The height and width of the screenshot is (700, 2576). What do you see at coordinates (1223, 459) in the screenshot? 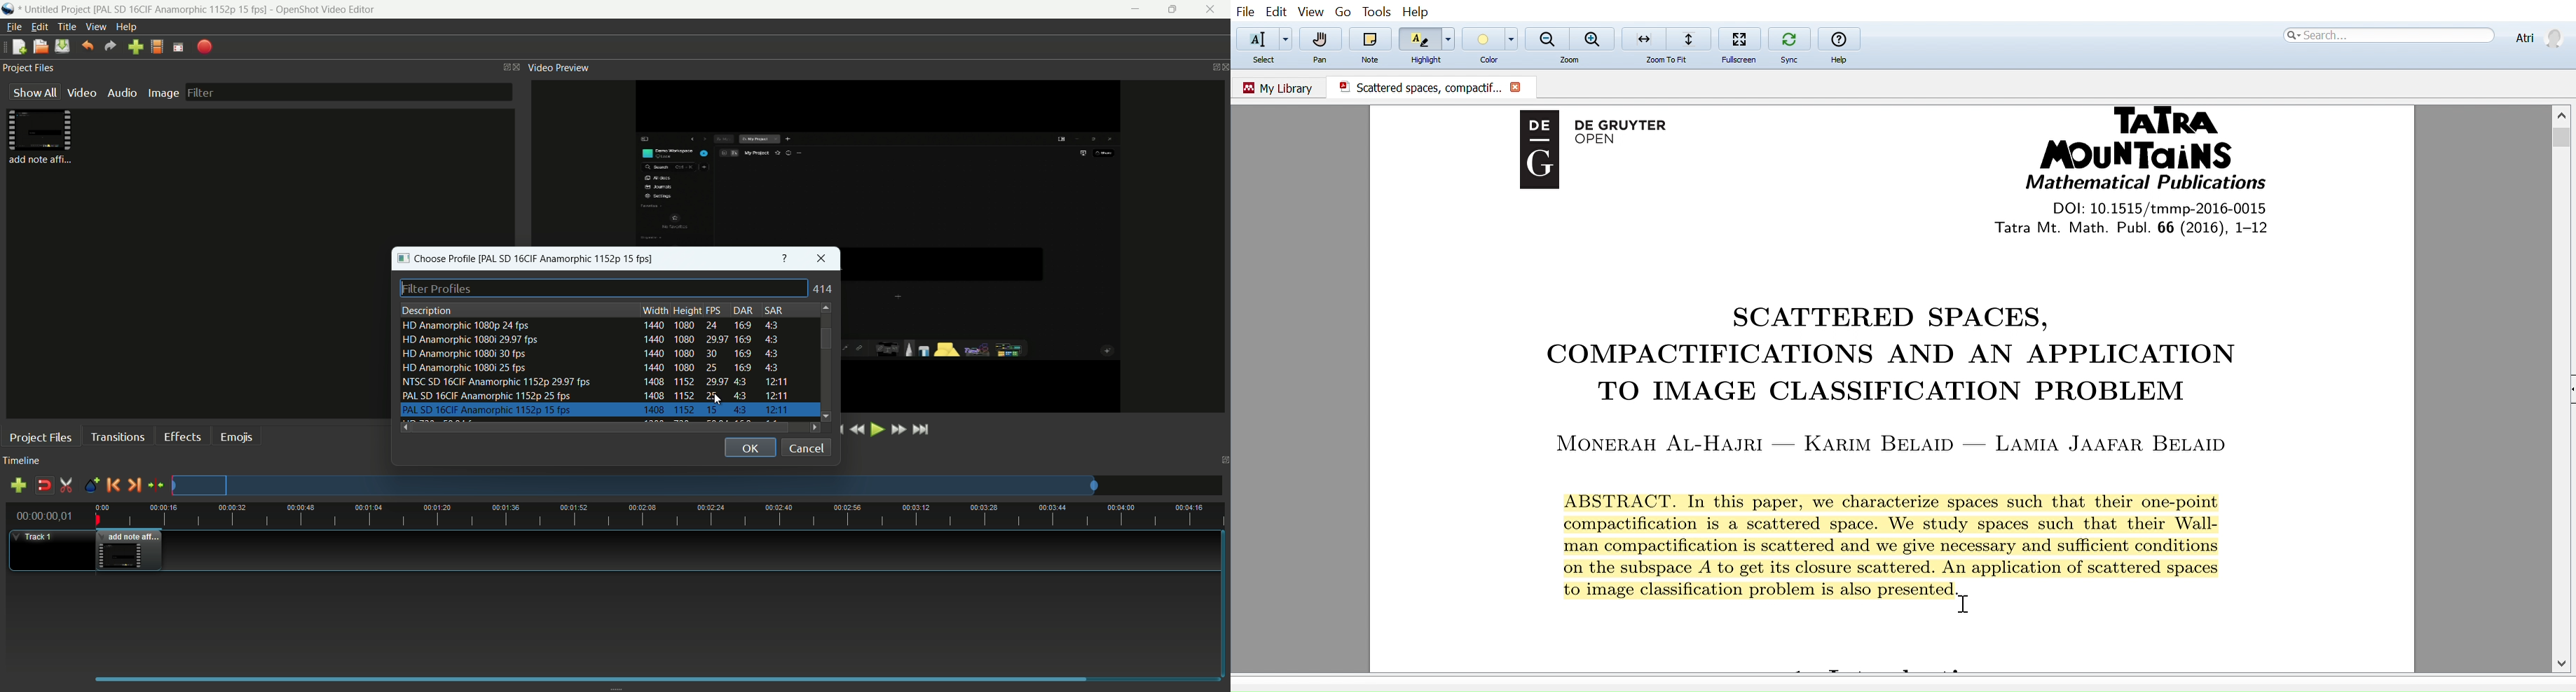
I see `close timeline` at bounding box center [1223, 459].